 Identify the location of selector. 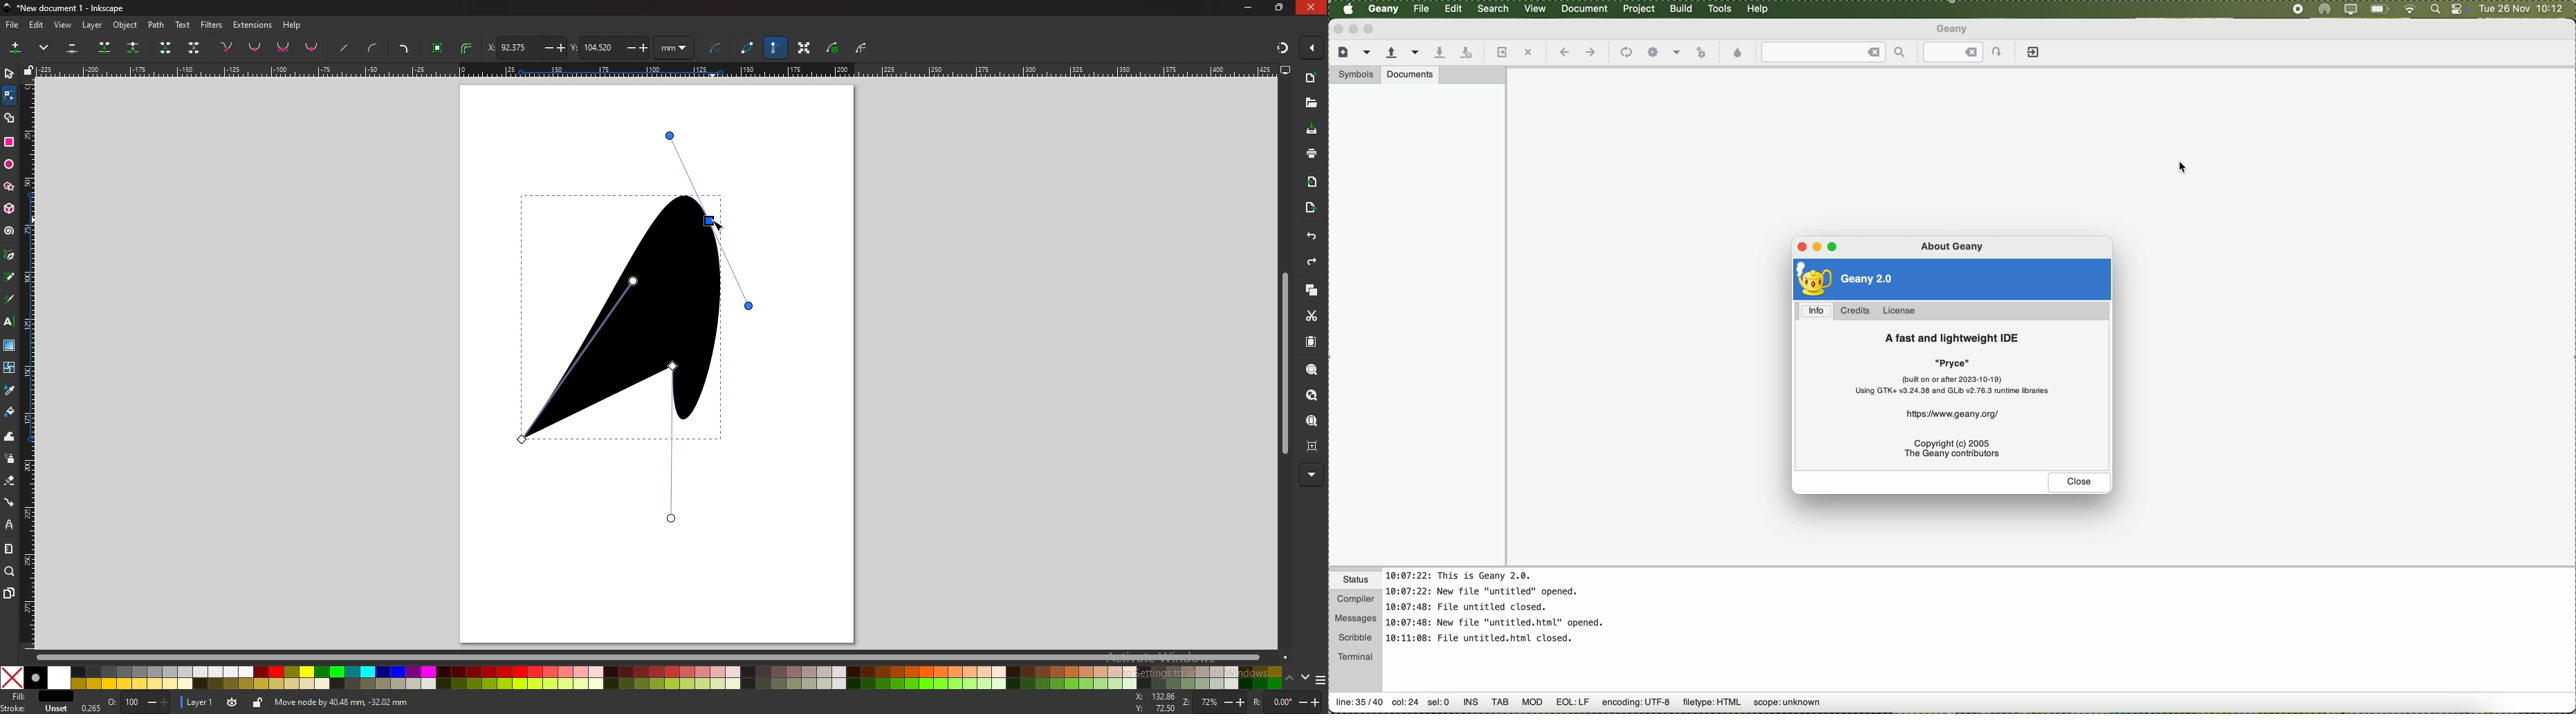
(9, 73).